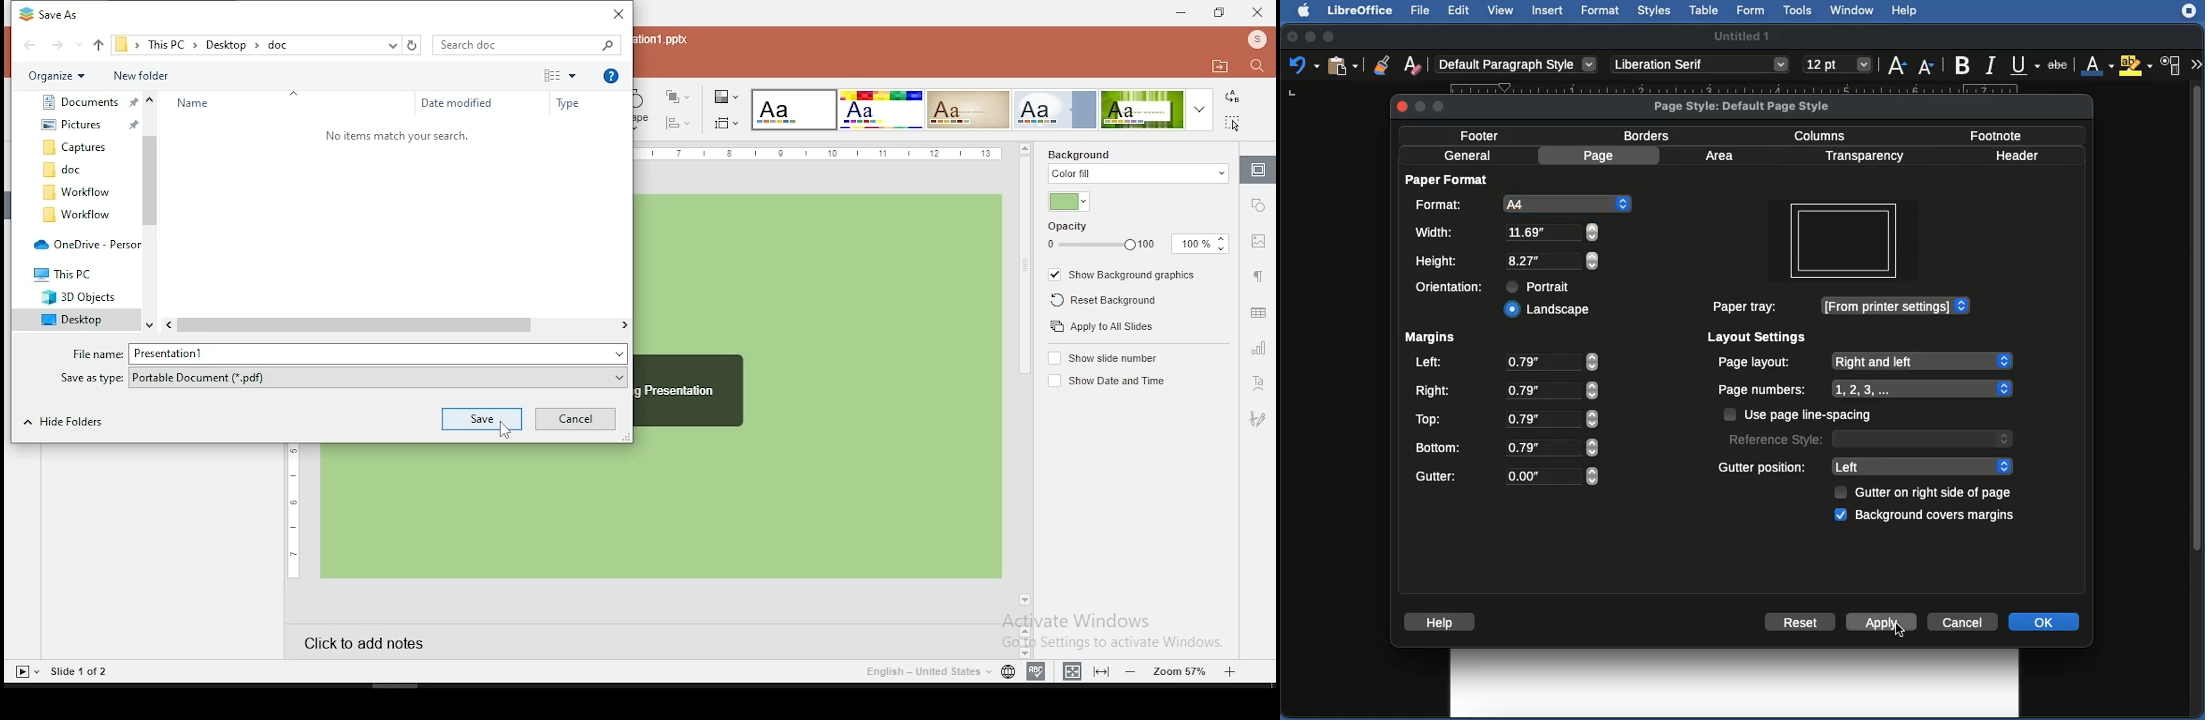 This screenshot has height=728, width=2212. I want to click on select color theme, so click(1142, 109).